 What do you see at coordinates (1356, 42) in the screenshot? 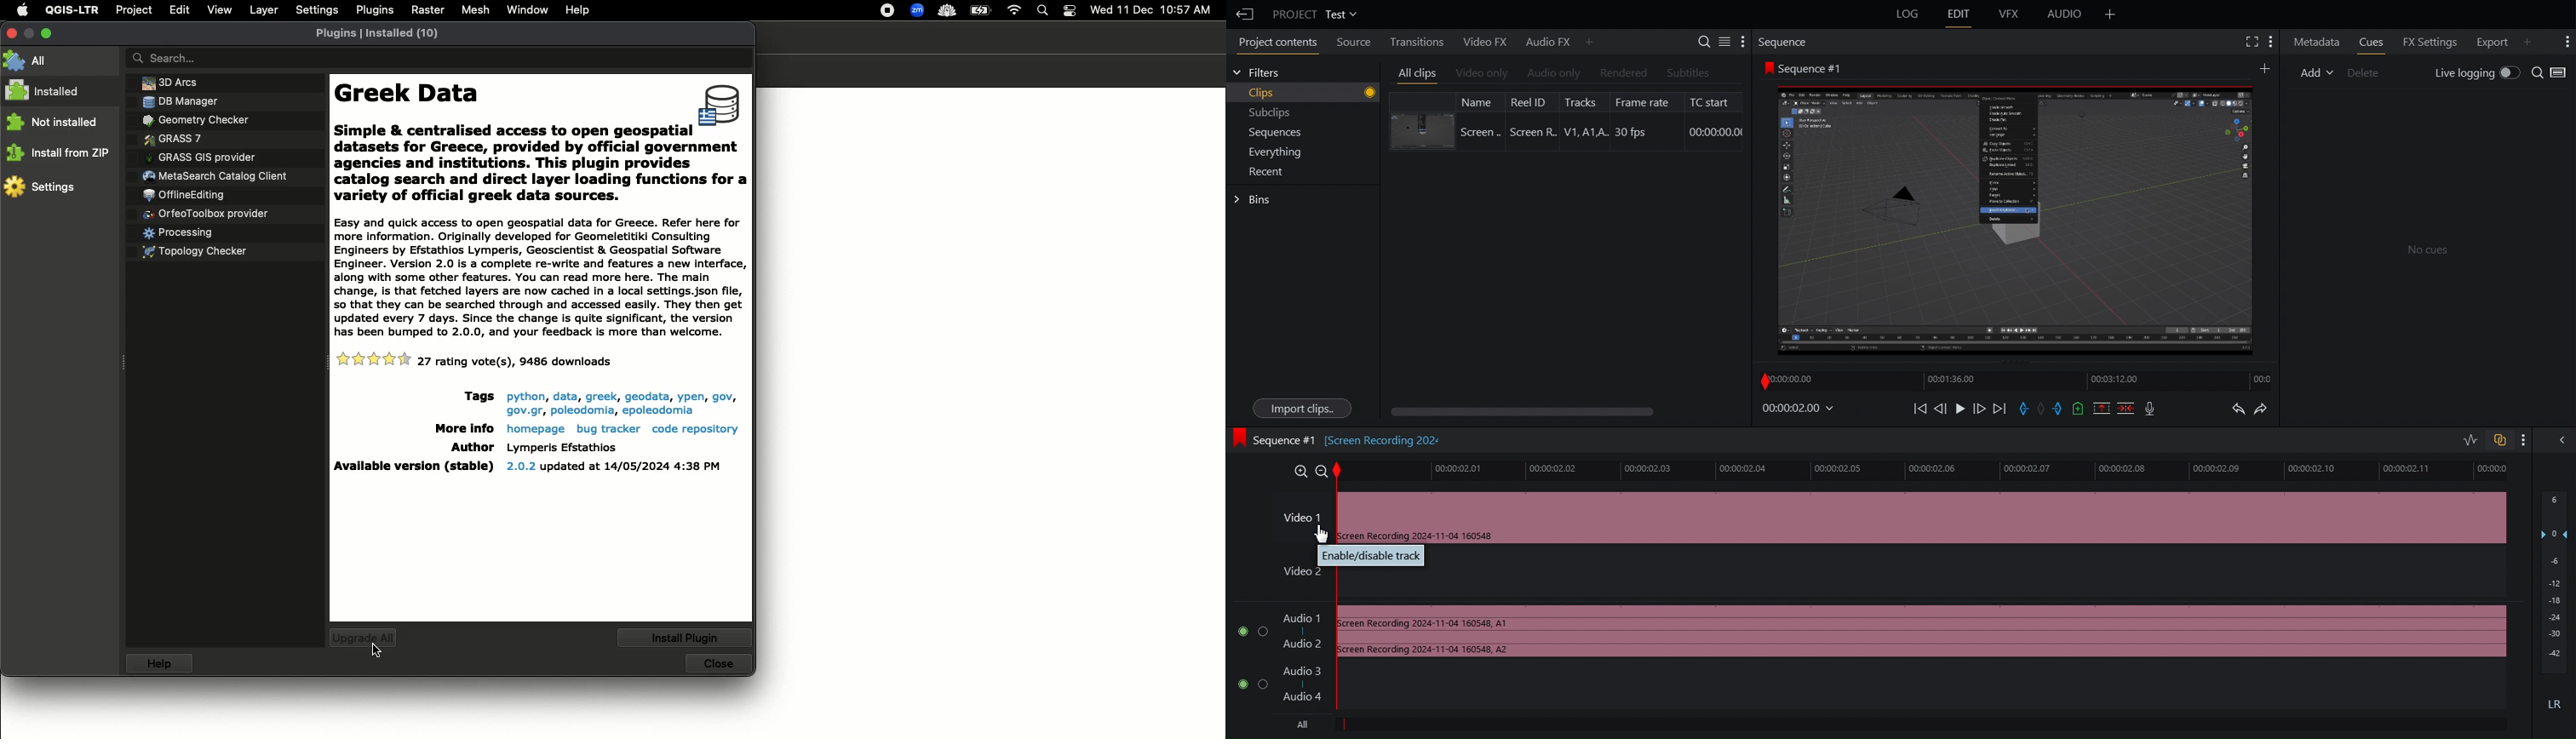
I see `Source` at bounding box center [1356, 42].